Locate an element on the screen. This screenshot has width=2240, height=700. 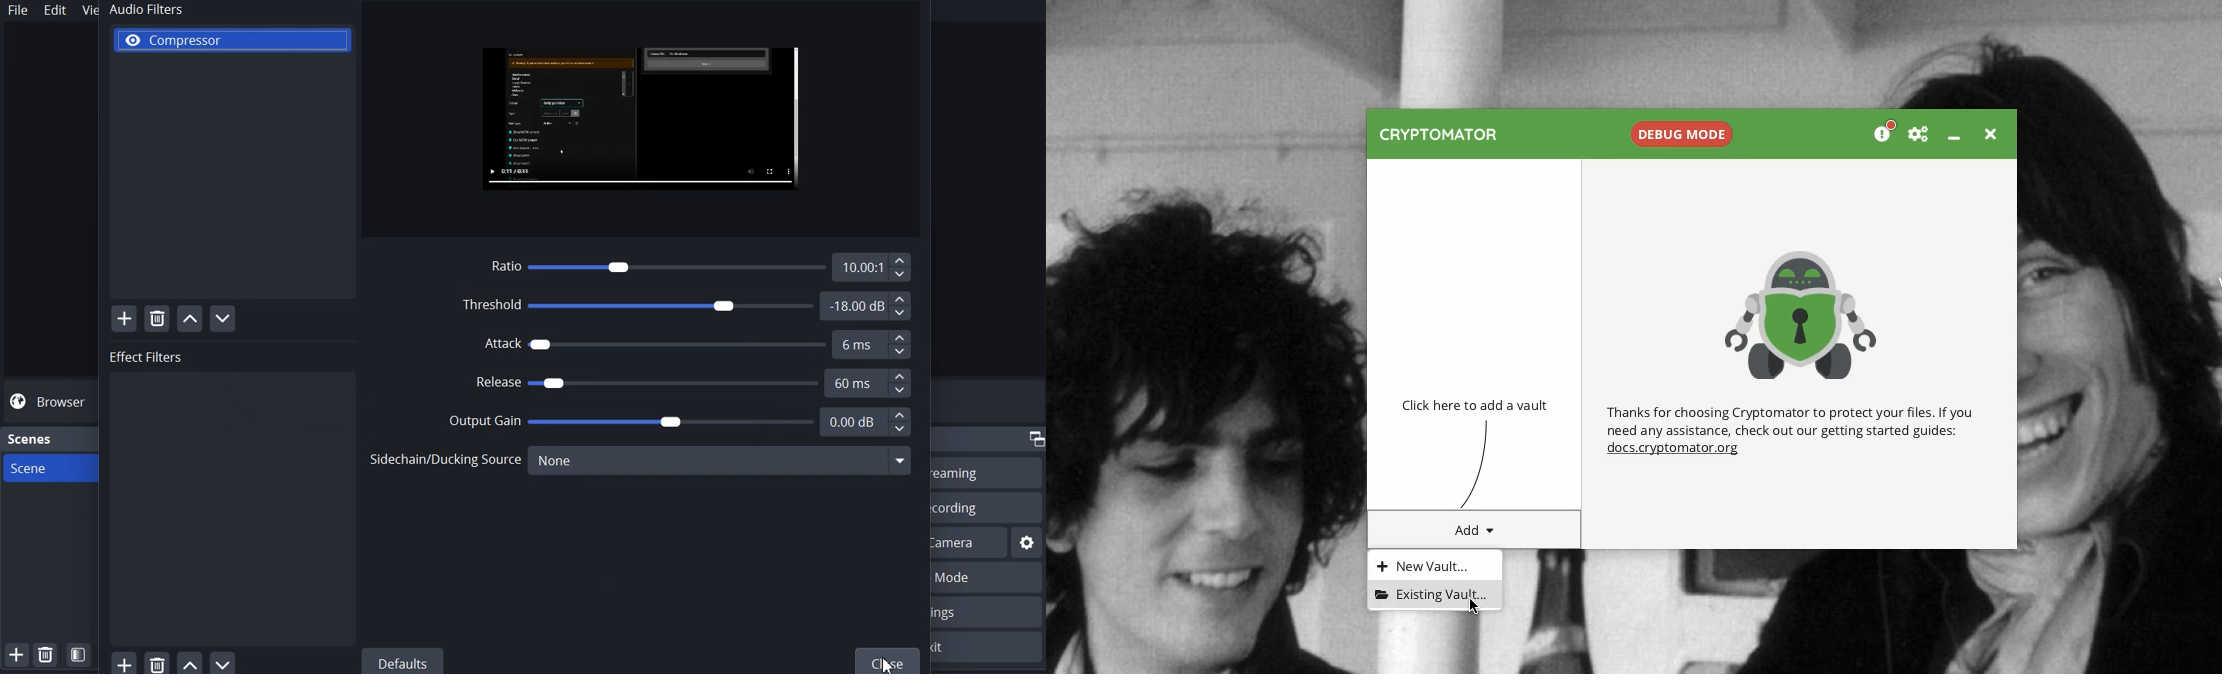
Settings is located at coordinates (1028, 543).